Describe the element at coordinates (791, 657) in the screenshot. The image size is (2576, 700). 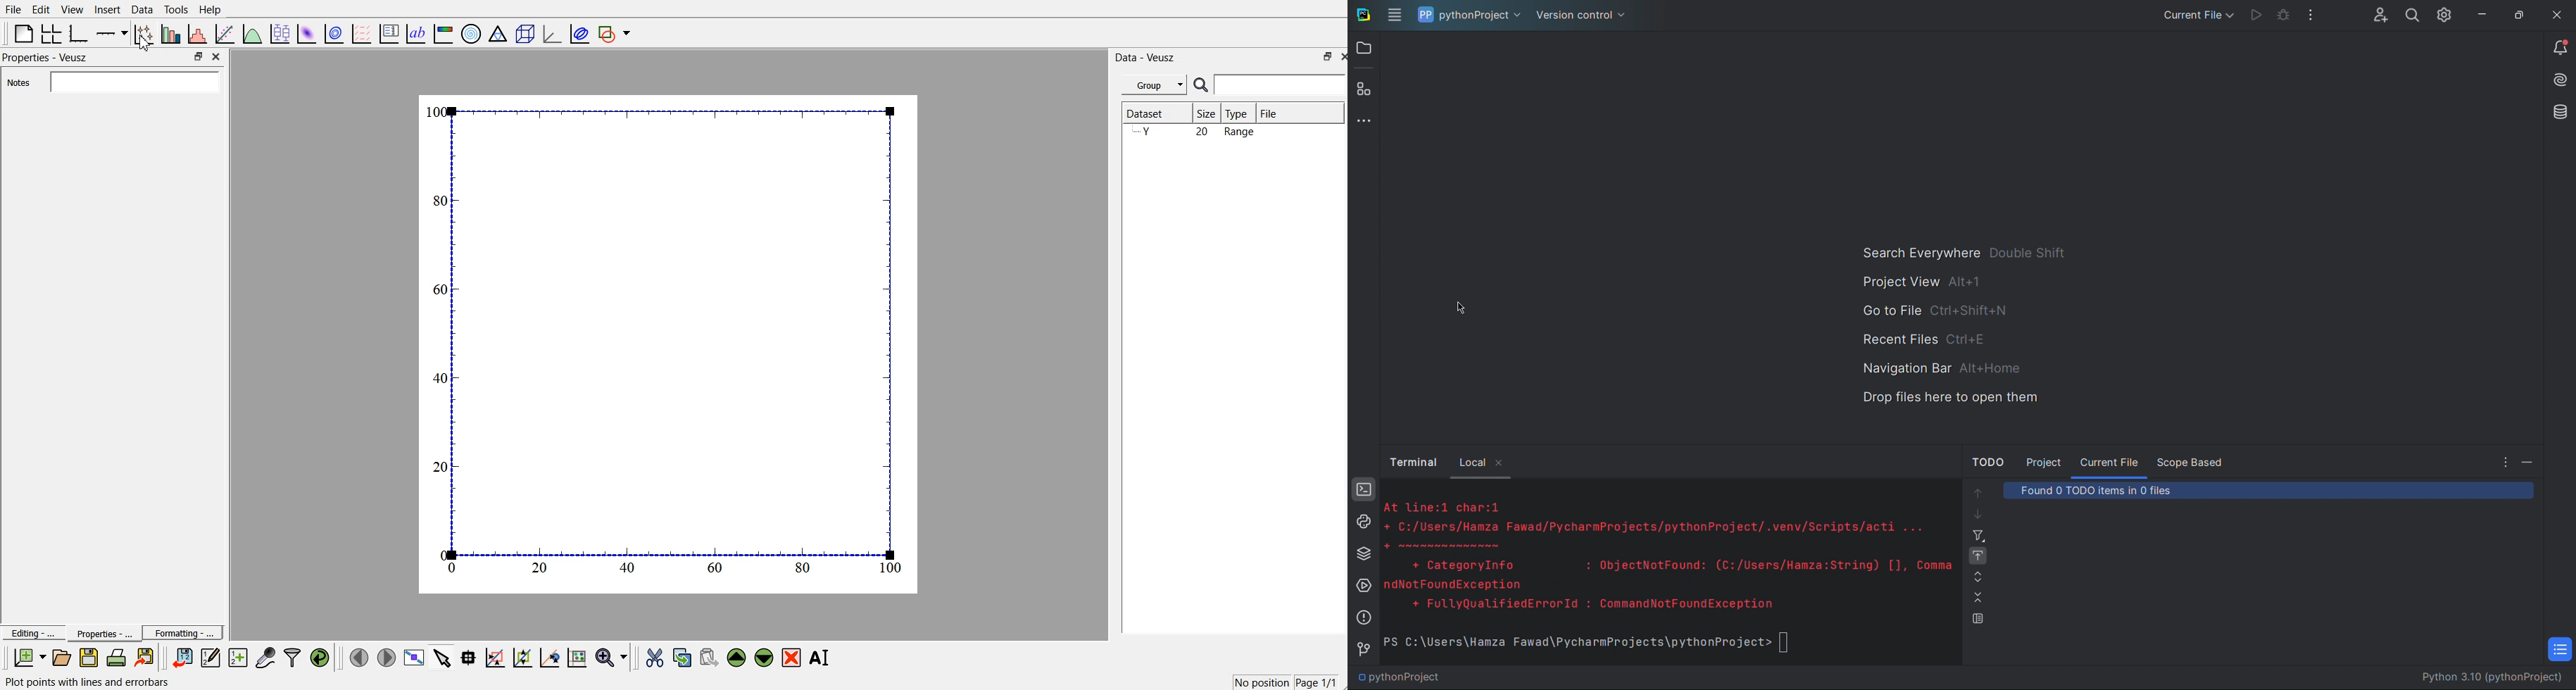
I see `remove widget` at that location.